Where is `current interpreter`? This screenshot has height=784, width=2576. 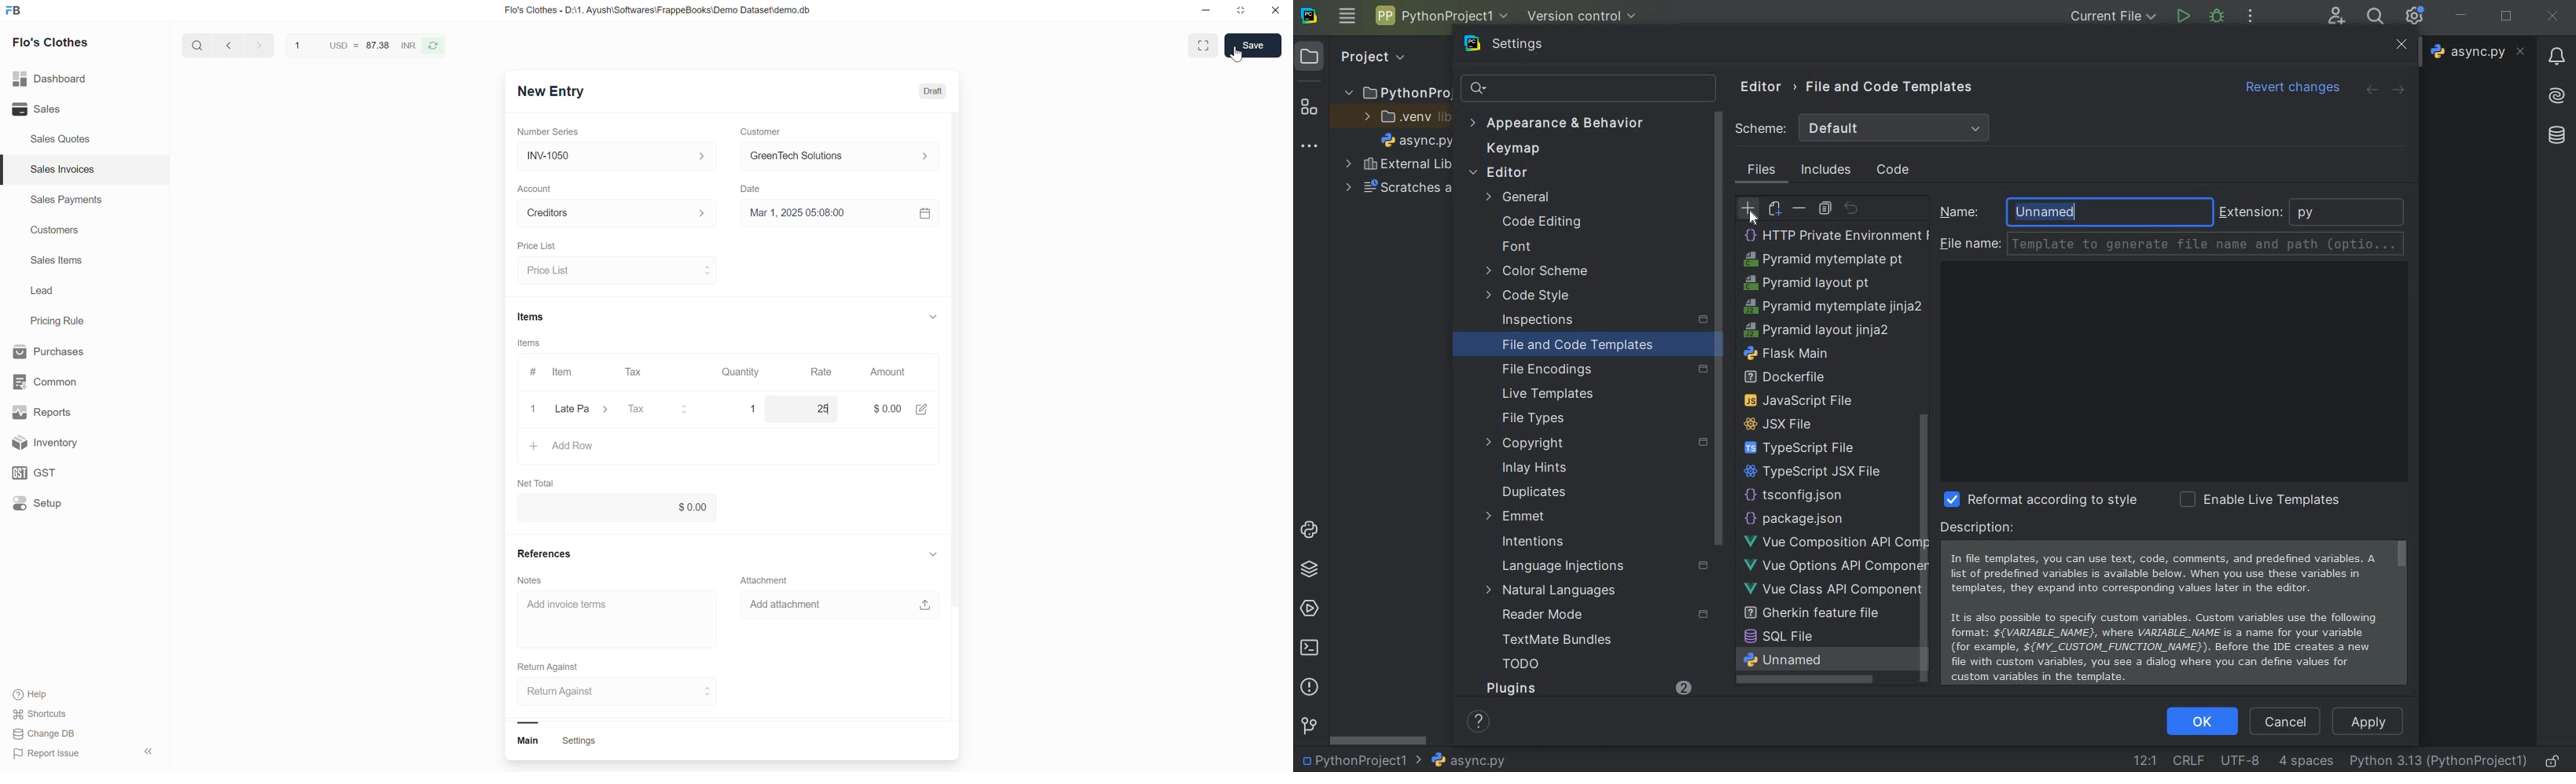 current interpreter is located at coordinates (2440, 762).